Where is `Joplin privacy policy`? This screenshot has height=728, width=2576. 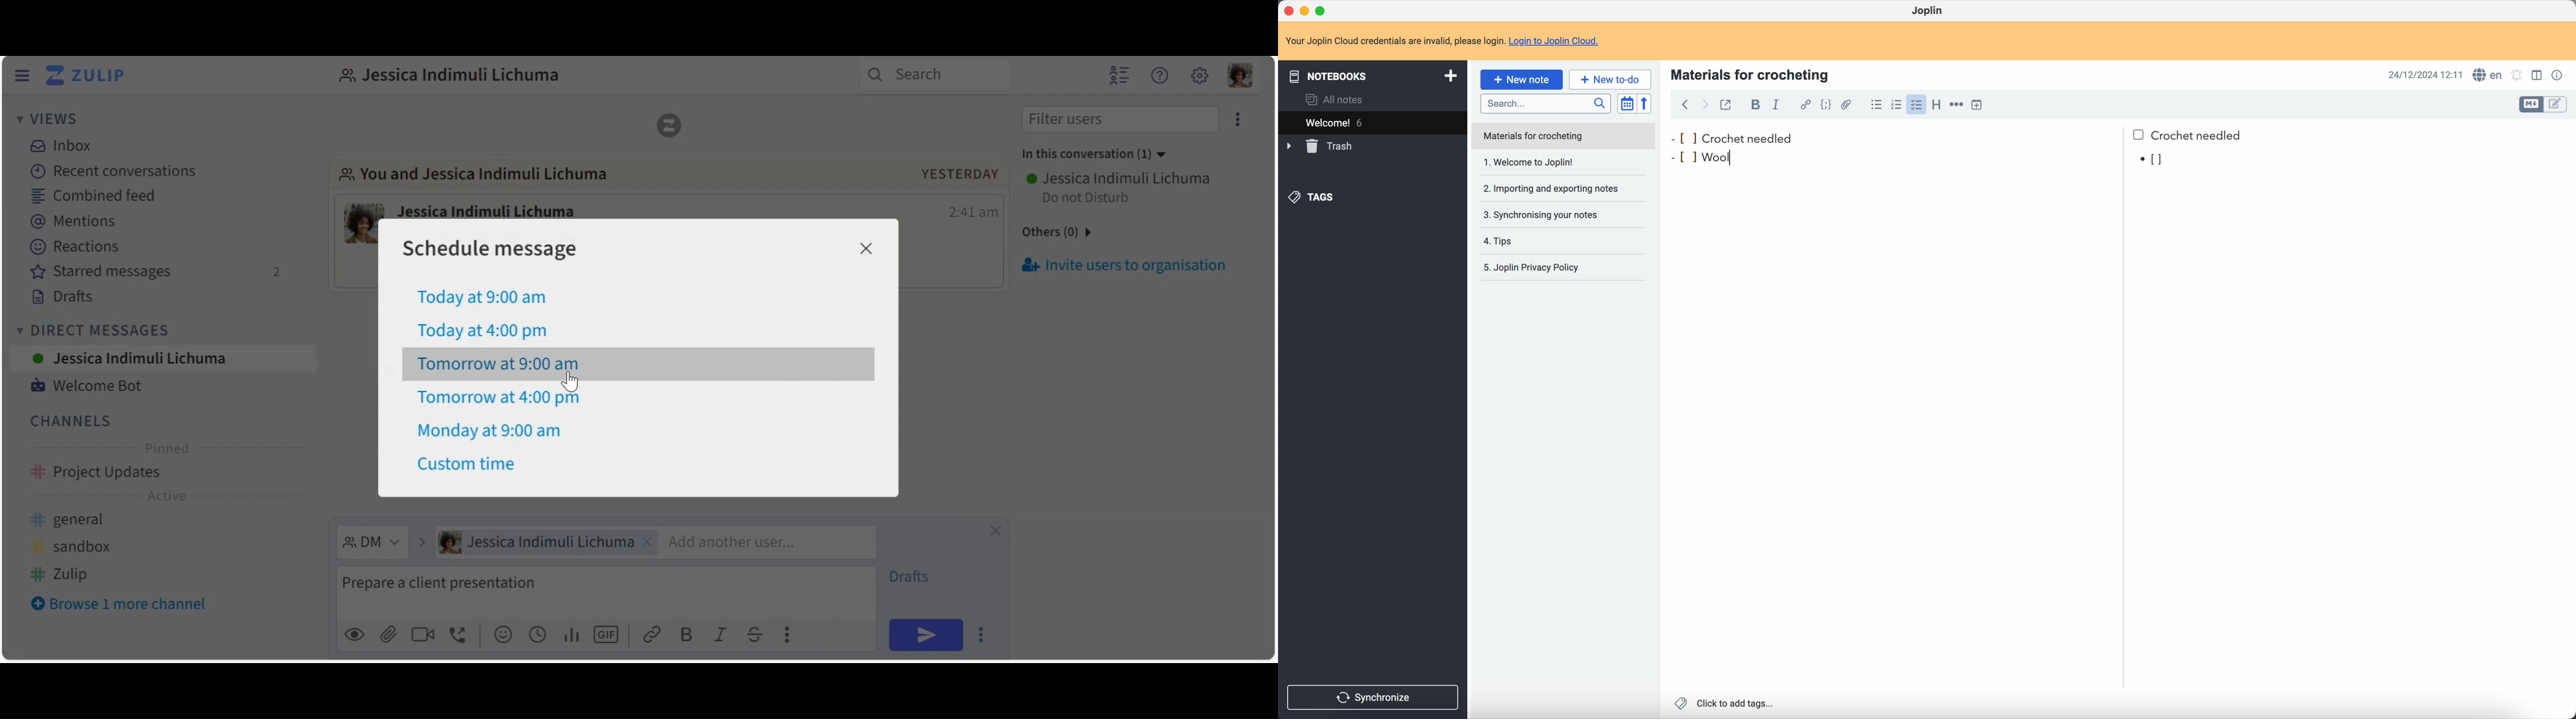 Joplin privacy policy is located at coordinates (1537, 269).